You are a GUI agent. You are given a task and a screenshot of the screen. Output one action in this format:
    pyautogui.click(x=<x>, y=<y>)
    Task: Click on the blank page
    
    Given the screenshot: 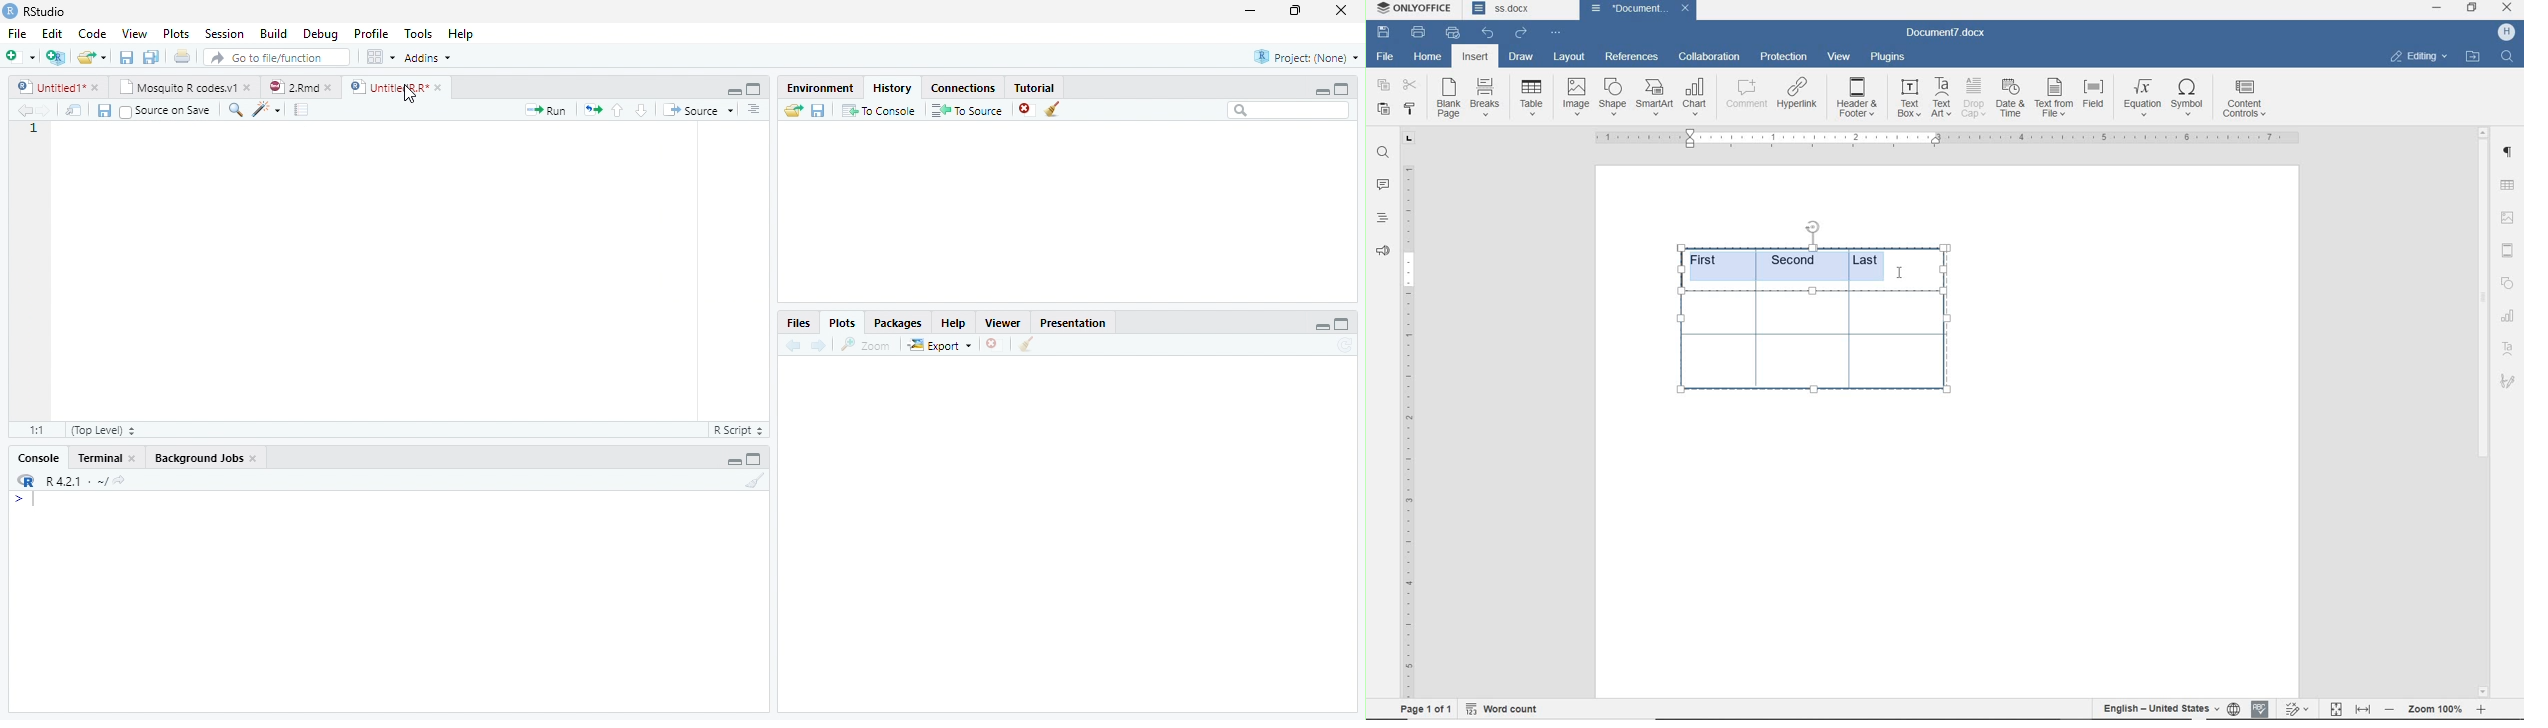 What is the action you would take?
    pyautogui.click(x=1449, y=100)
    